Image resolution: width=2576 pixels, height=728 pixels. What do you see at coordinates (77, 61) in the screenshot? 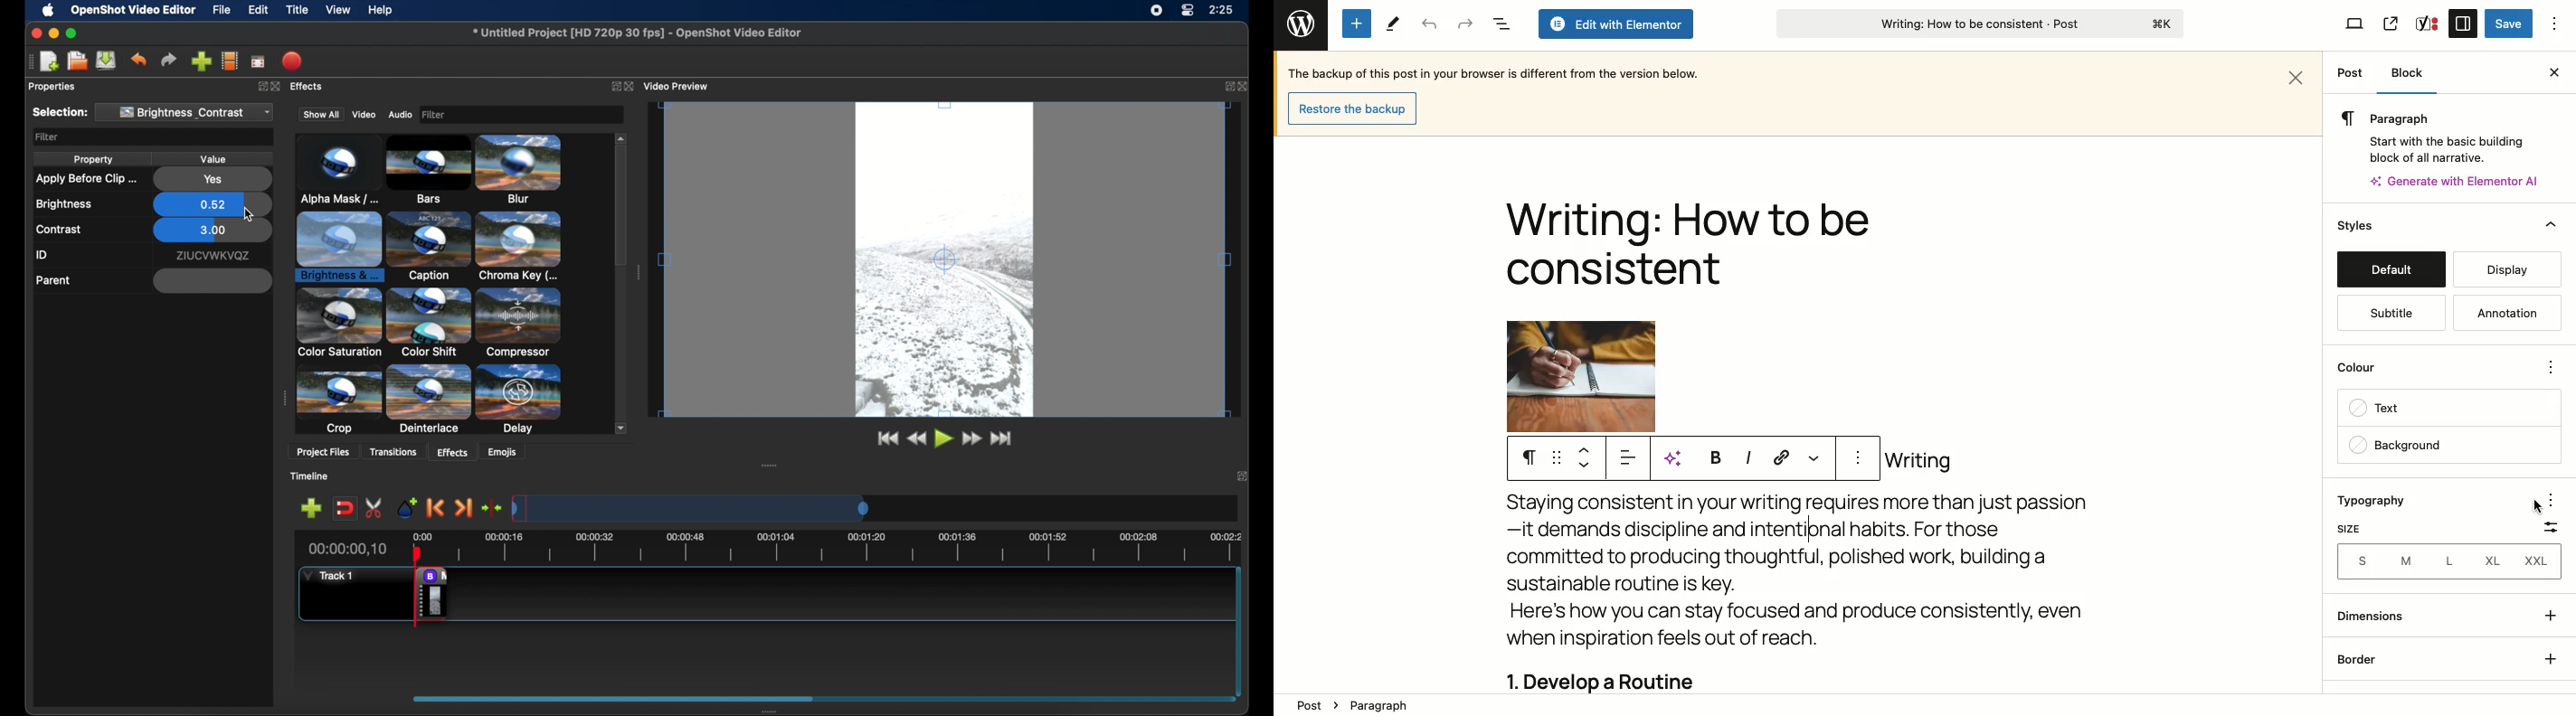
I see `open project` at bounding box center [77, 61].